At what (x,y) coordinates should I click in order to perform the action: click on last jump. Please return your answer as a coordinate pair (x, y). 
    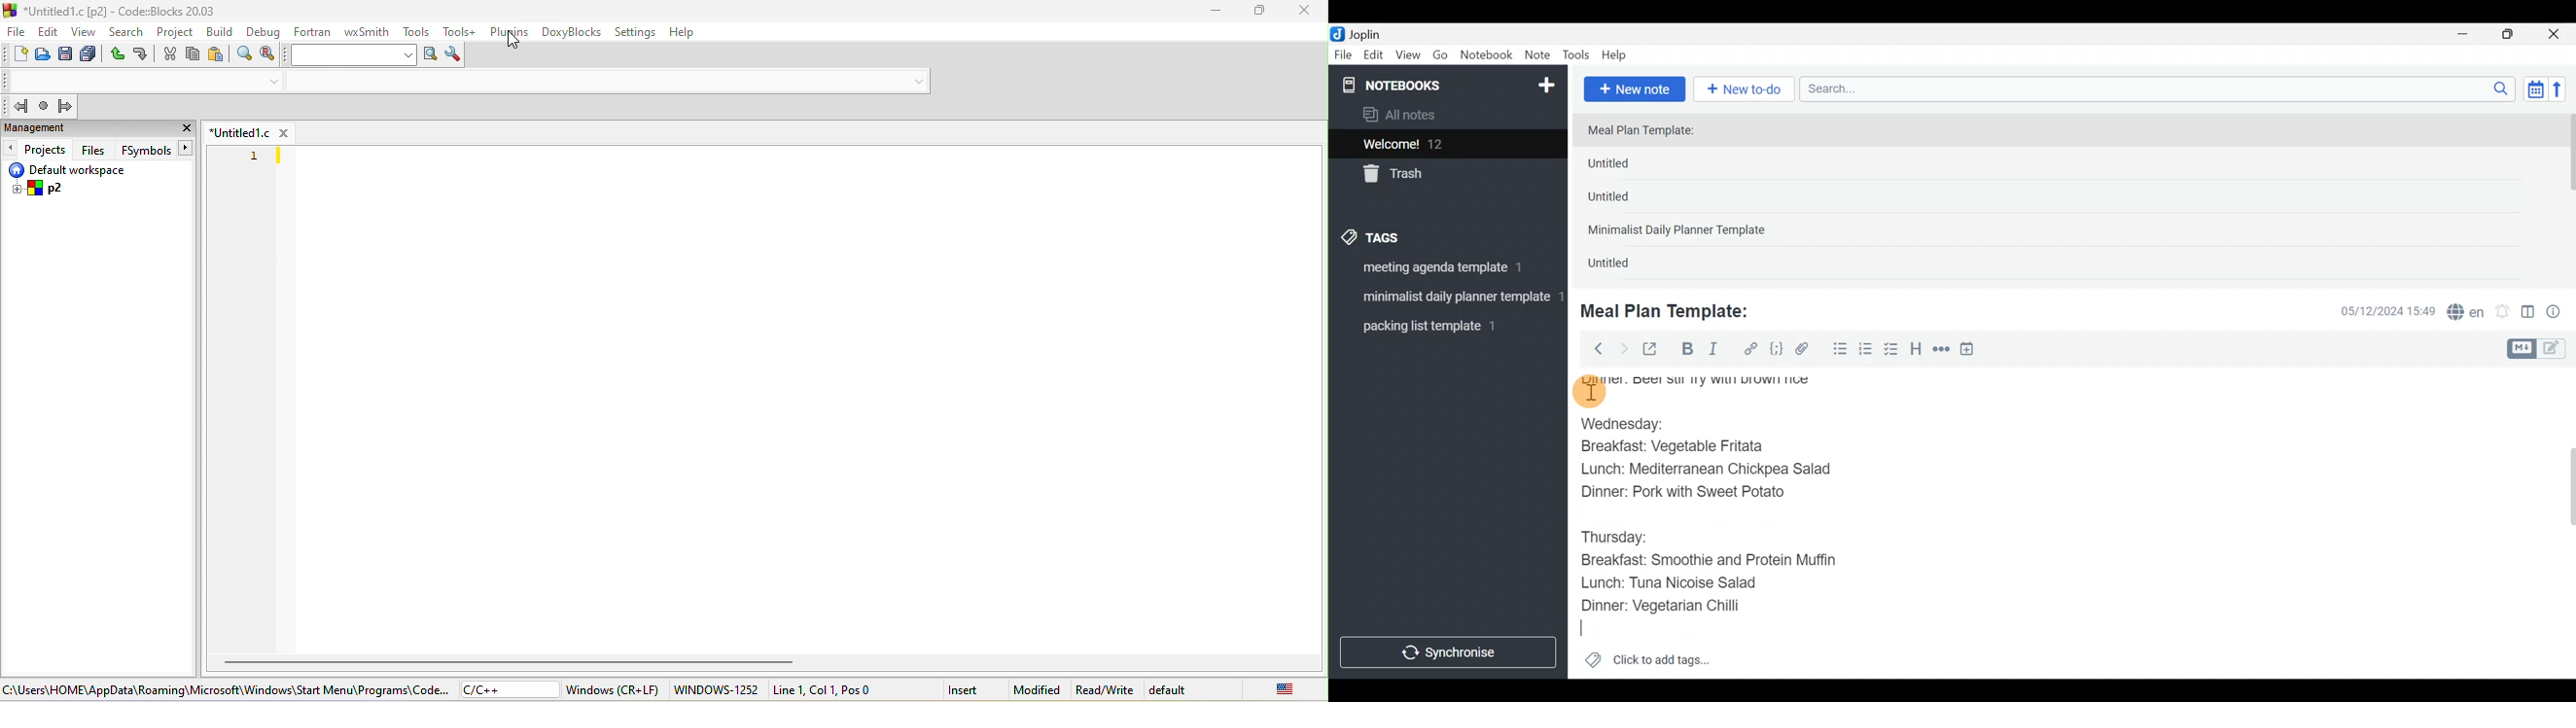
    Looking at the image, I should click on (44, 107).